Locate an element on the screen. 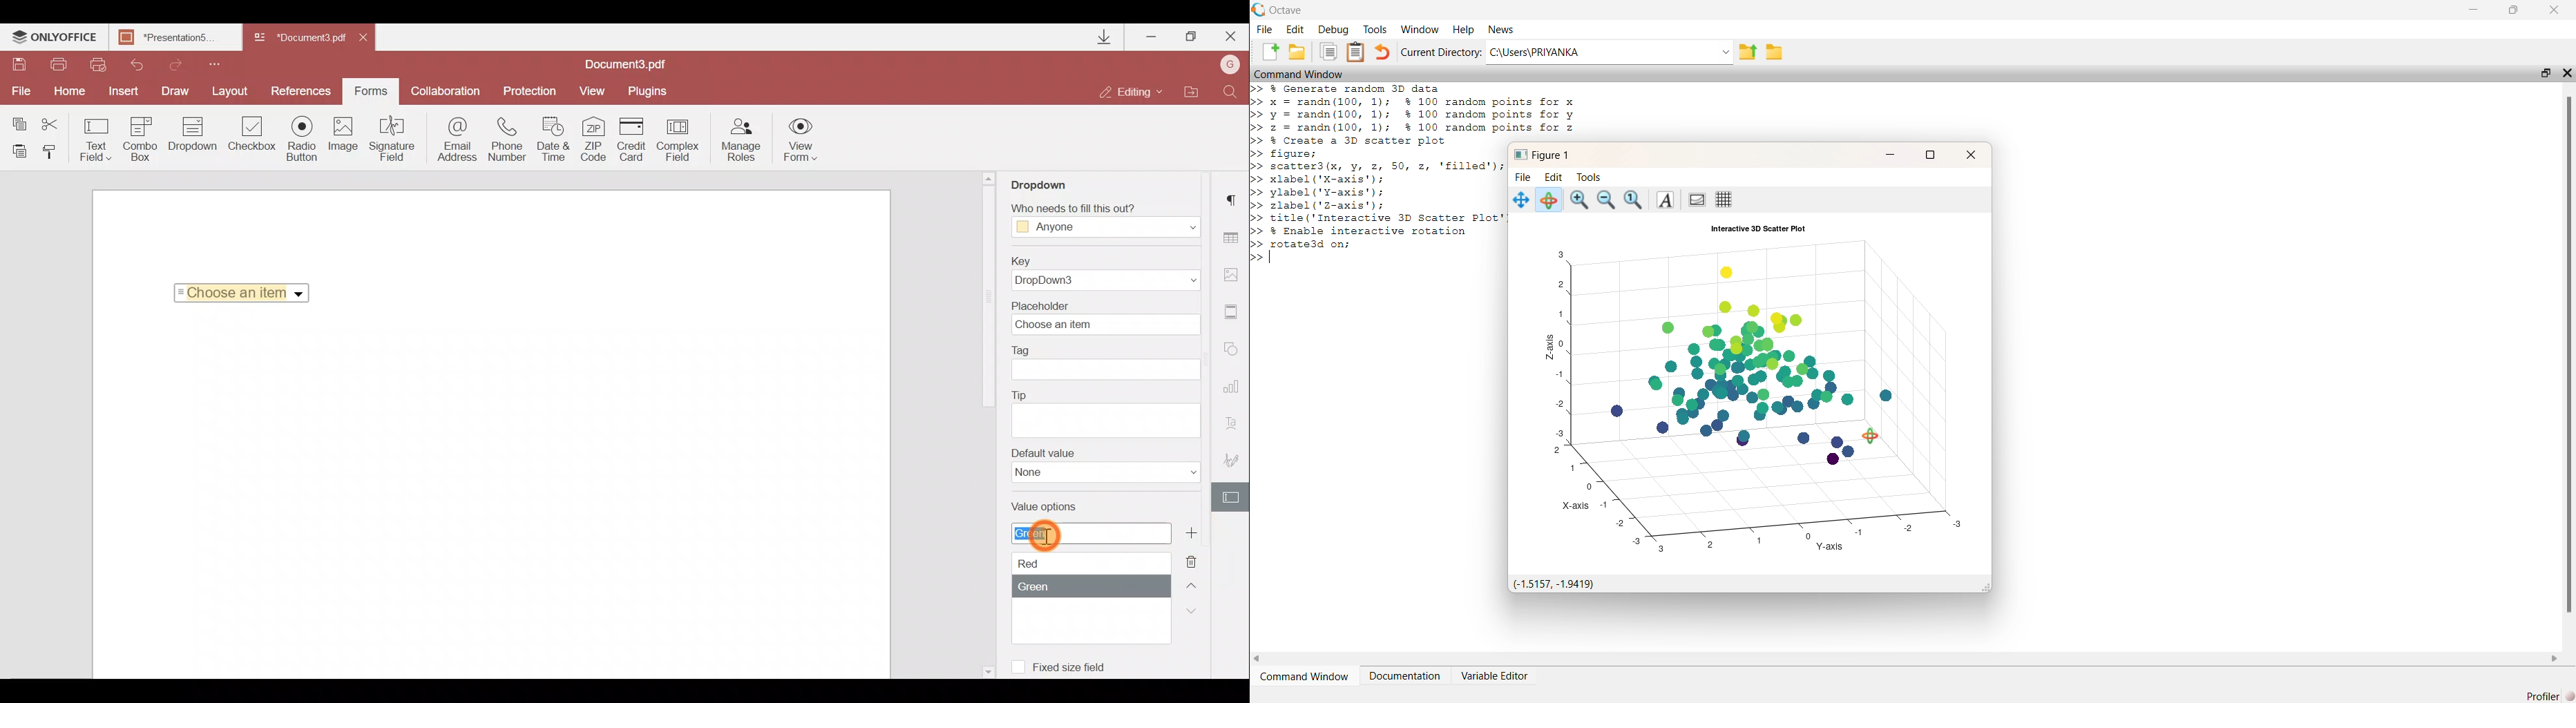 This screenshot has height=728, width=2576. Collaboration is located at coordinates (446, 89).